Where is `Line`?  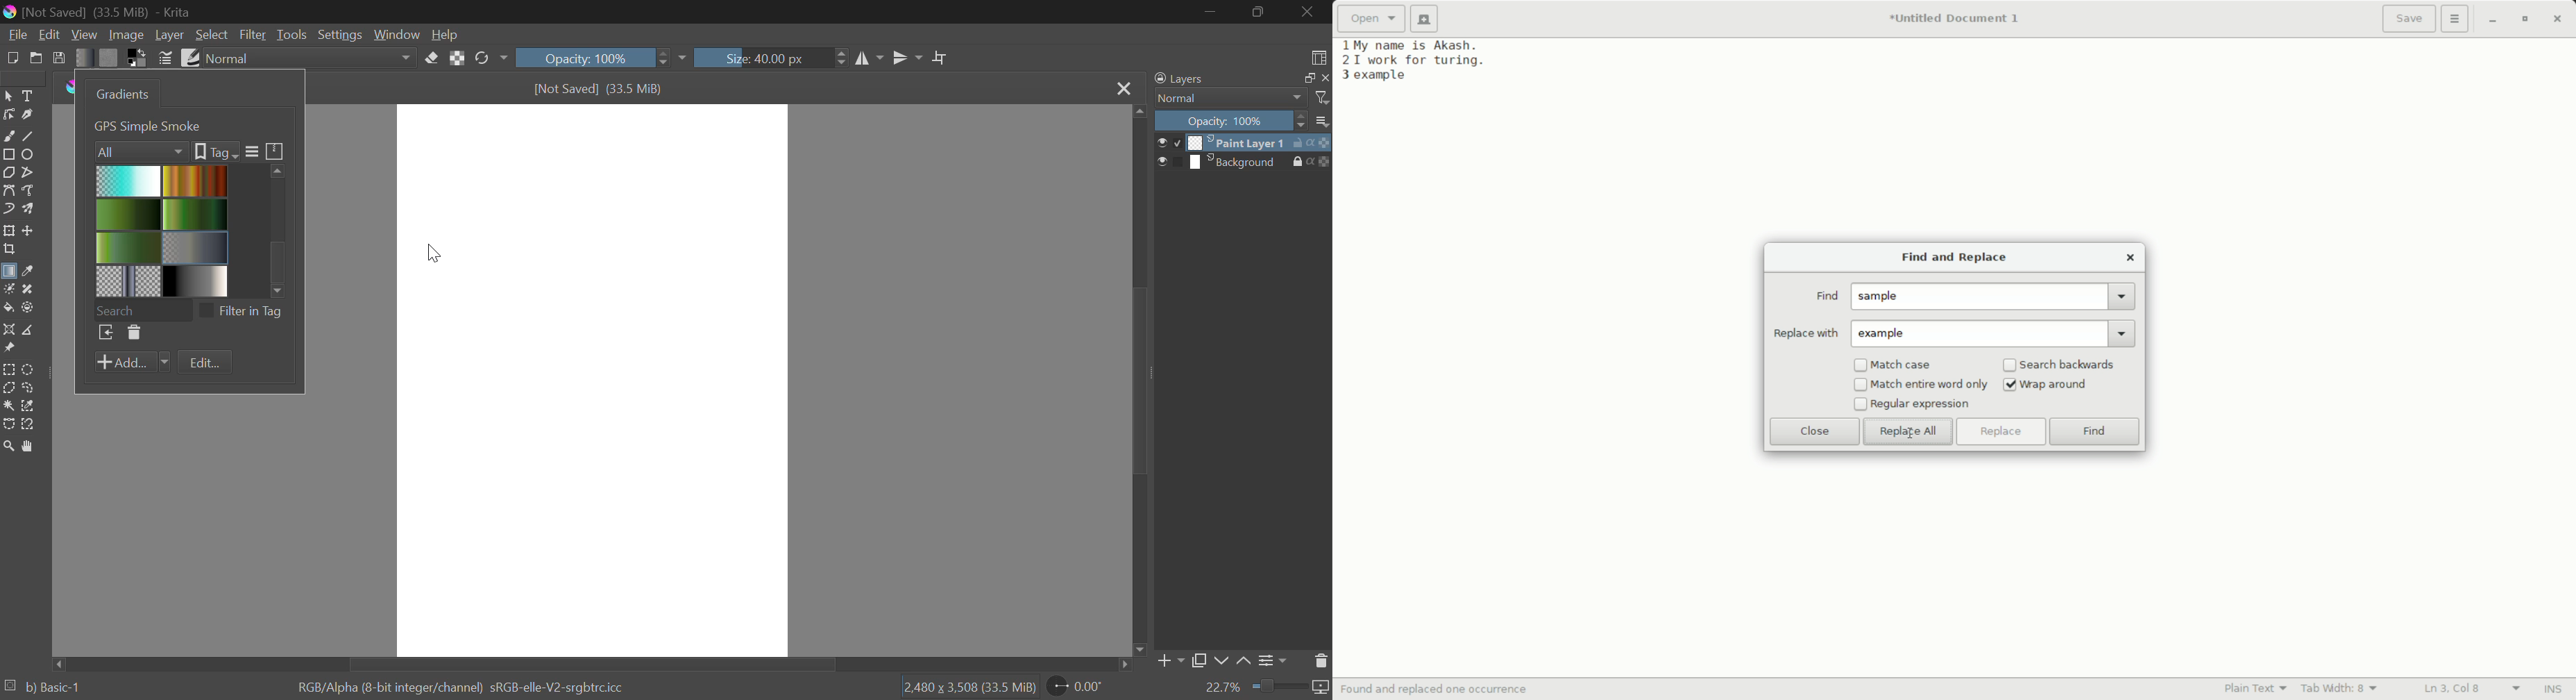
Line is located at coordinates (28, 135).